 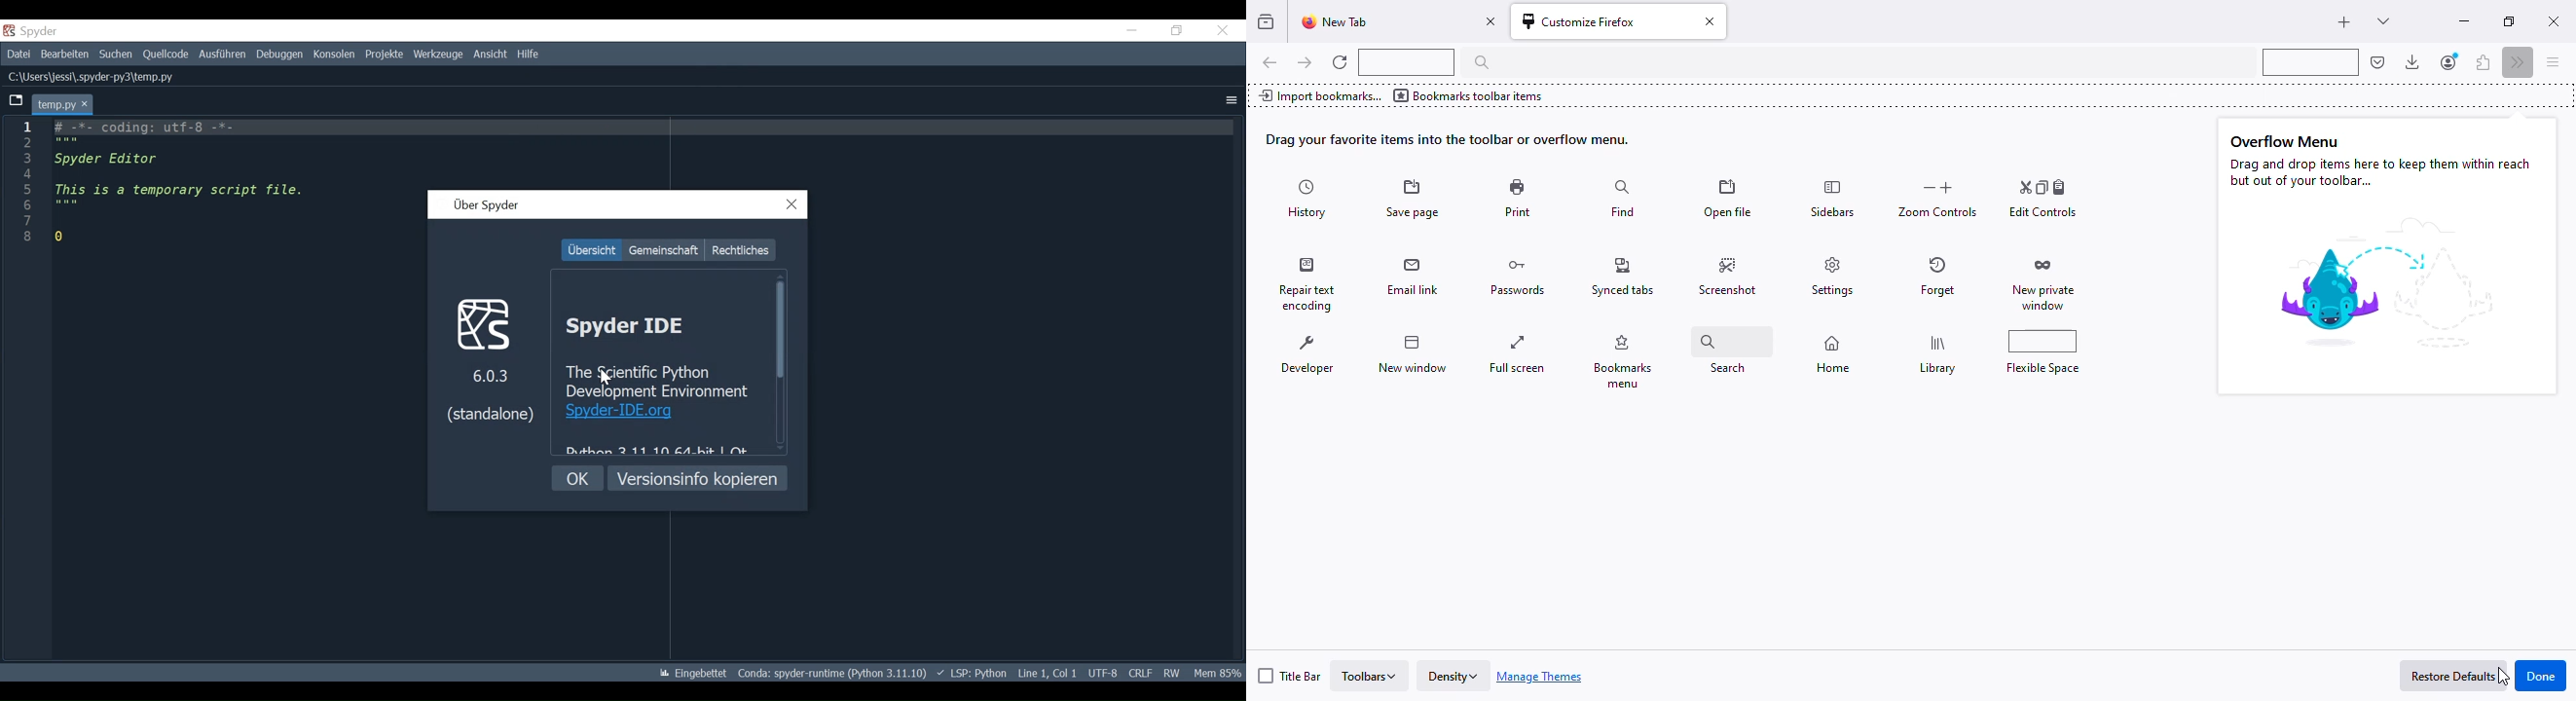 I want to click on Projects, so click(x=383, y=55).